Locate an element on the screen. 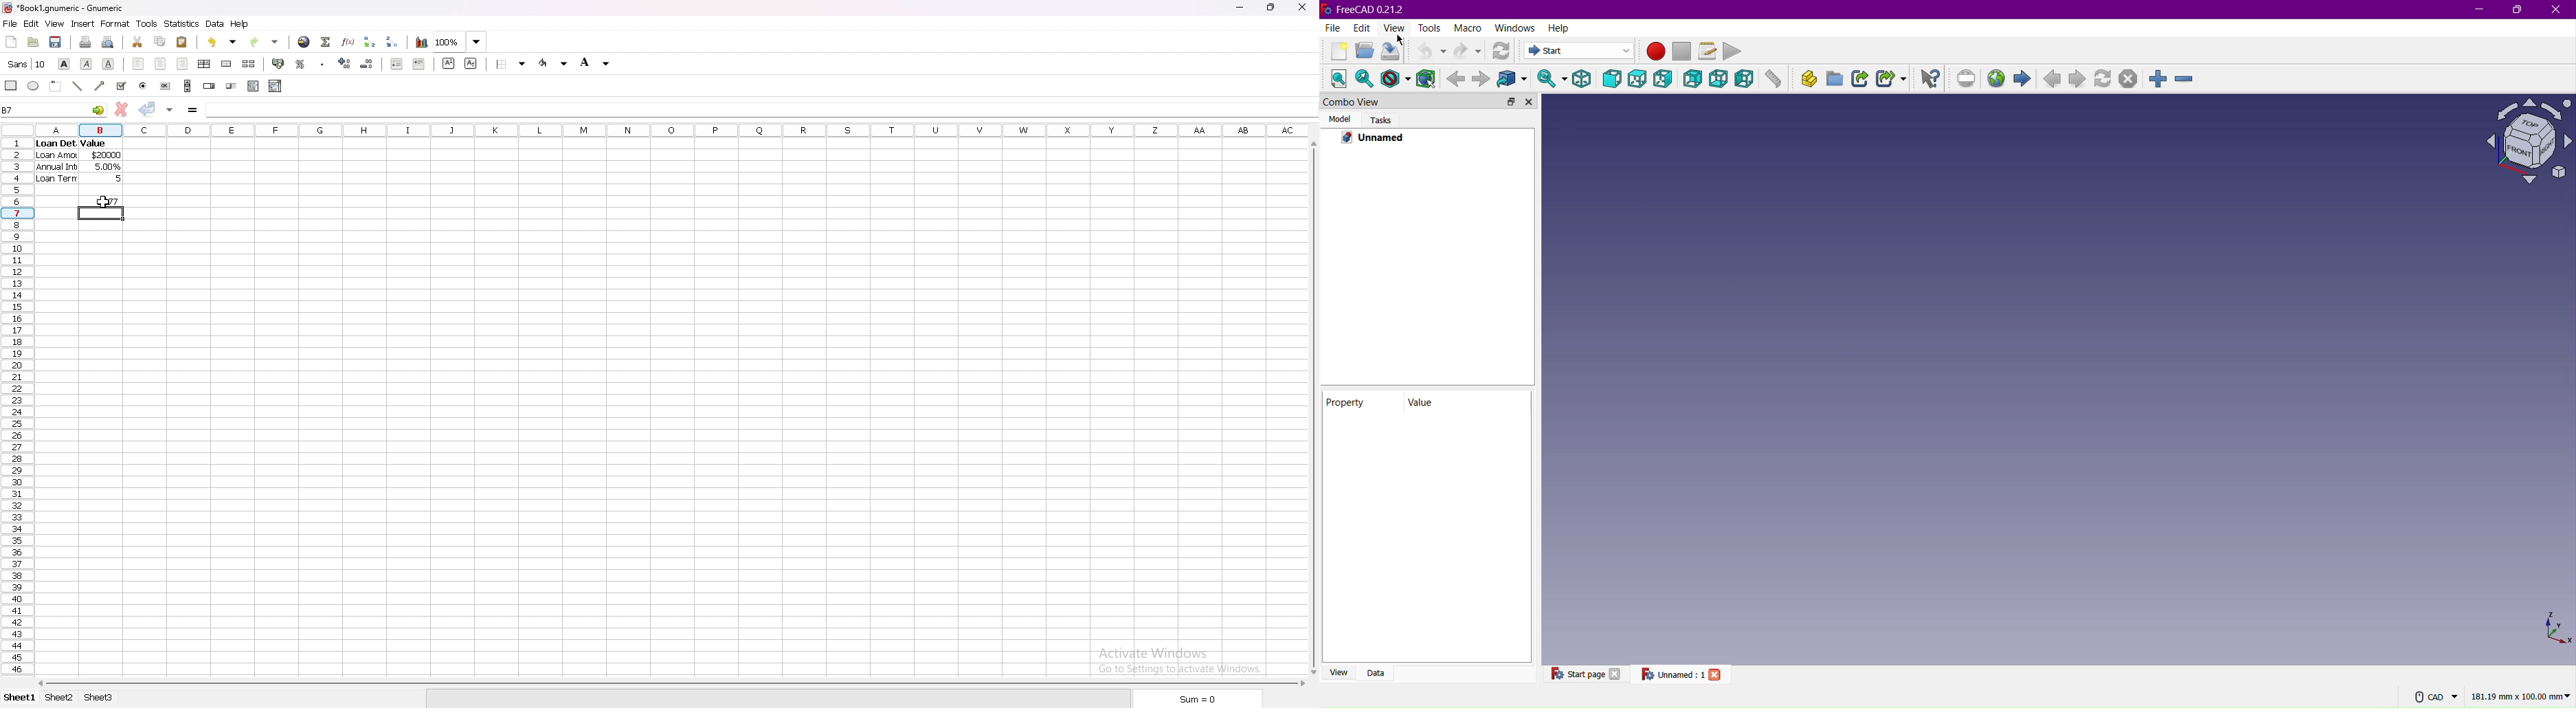  sheet is located at coordinates (22, 698).